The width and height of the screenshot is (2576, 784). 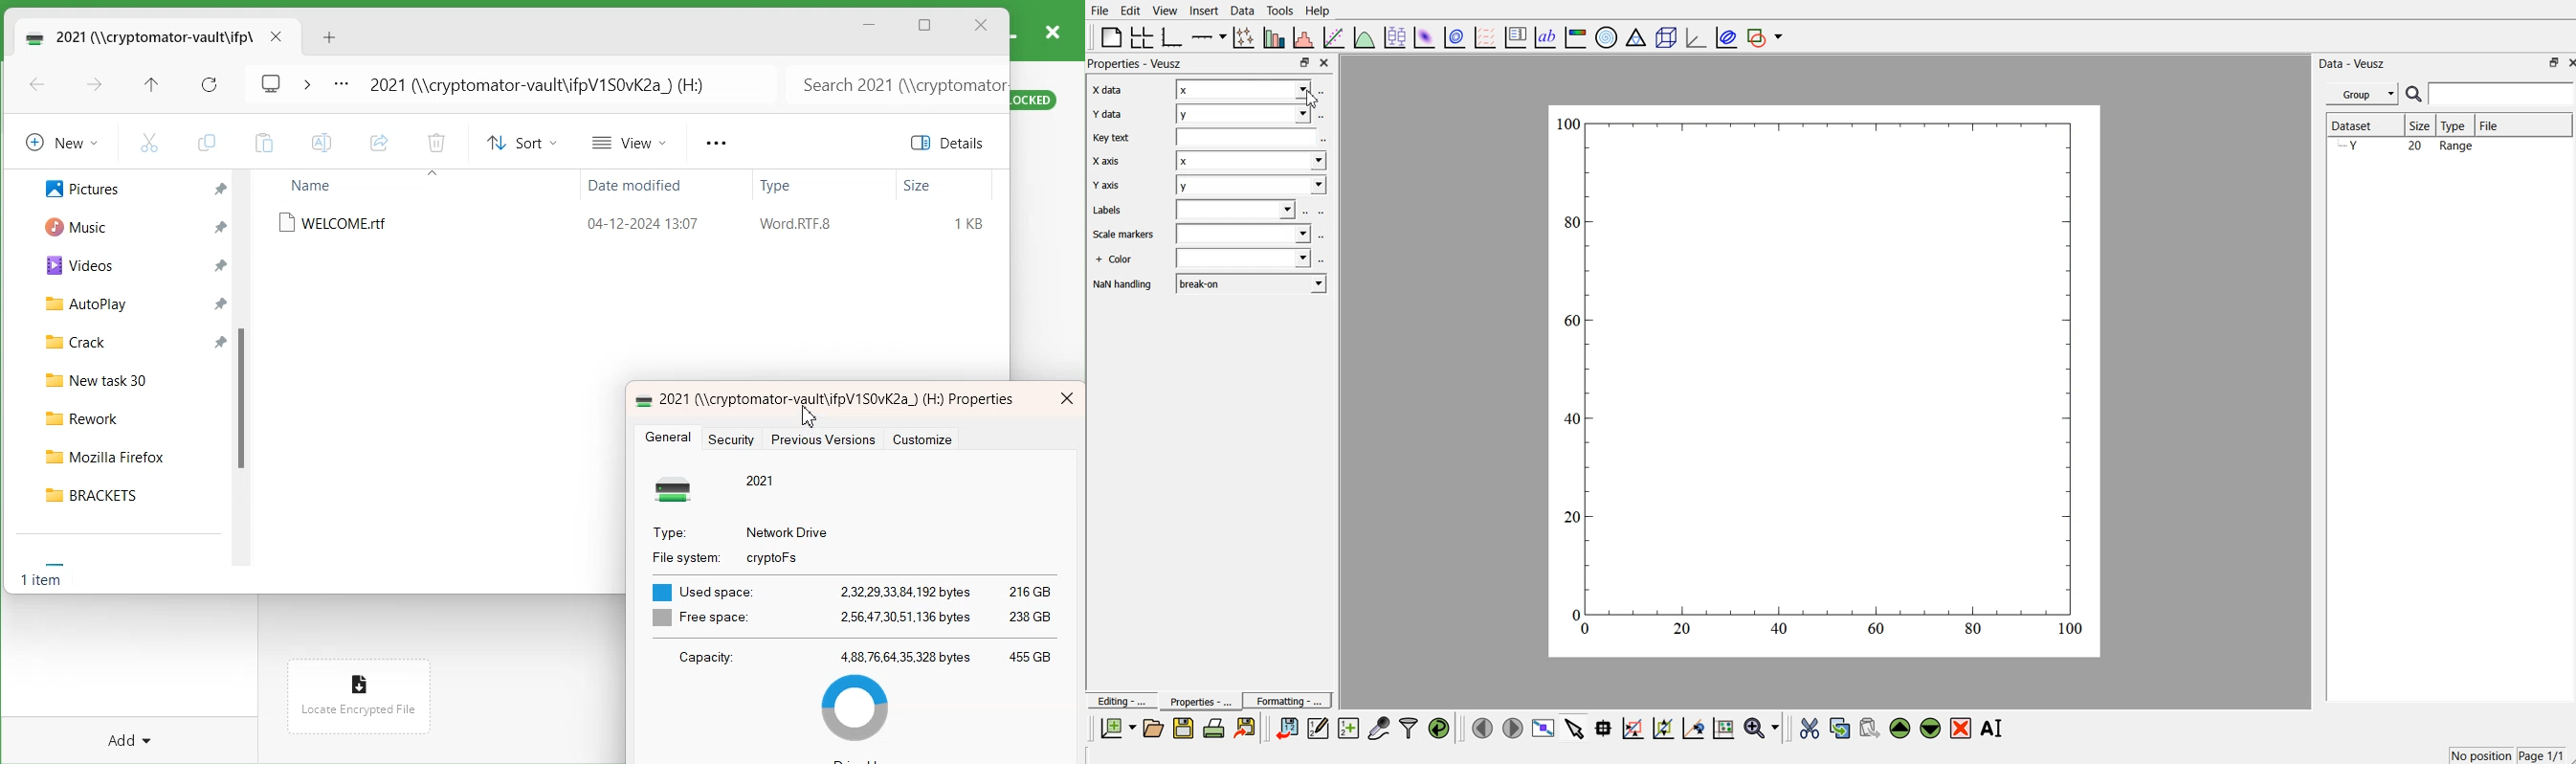 I want to click on y 20 range, so click(x=2411, y=147).